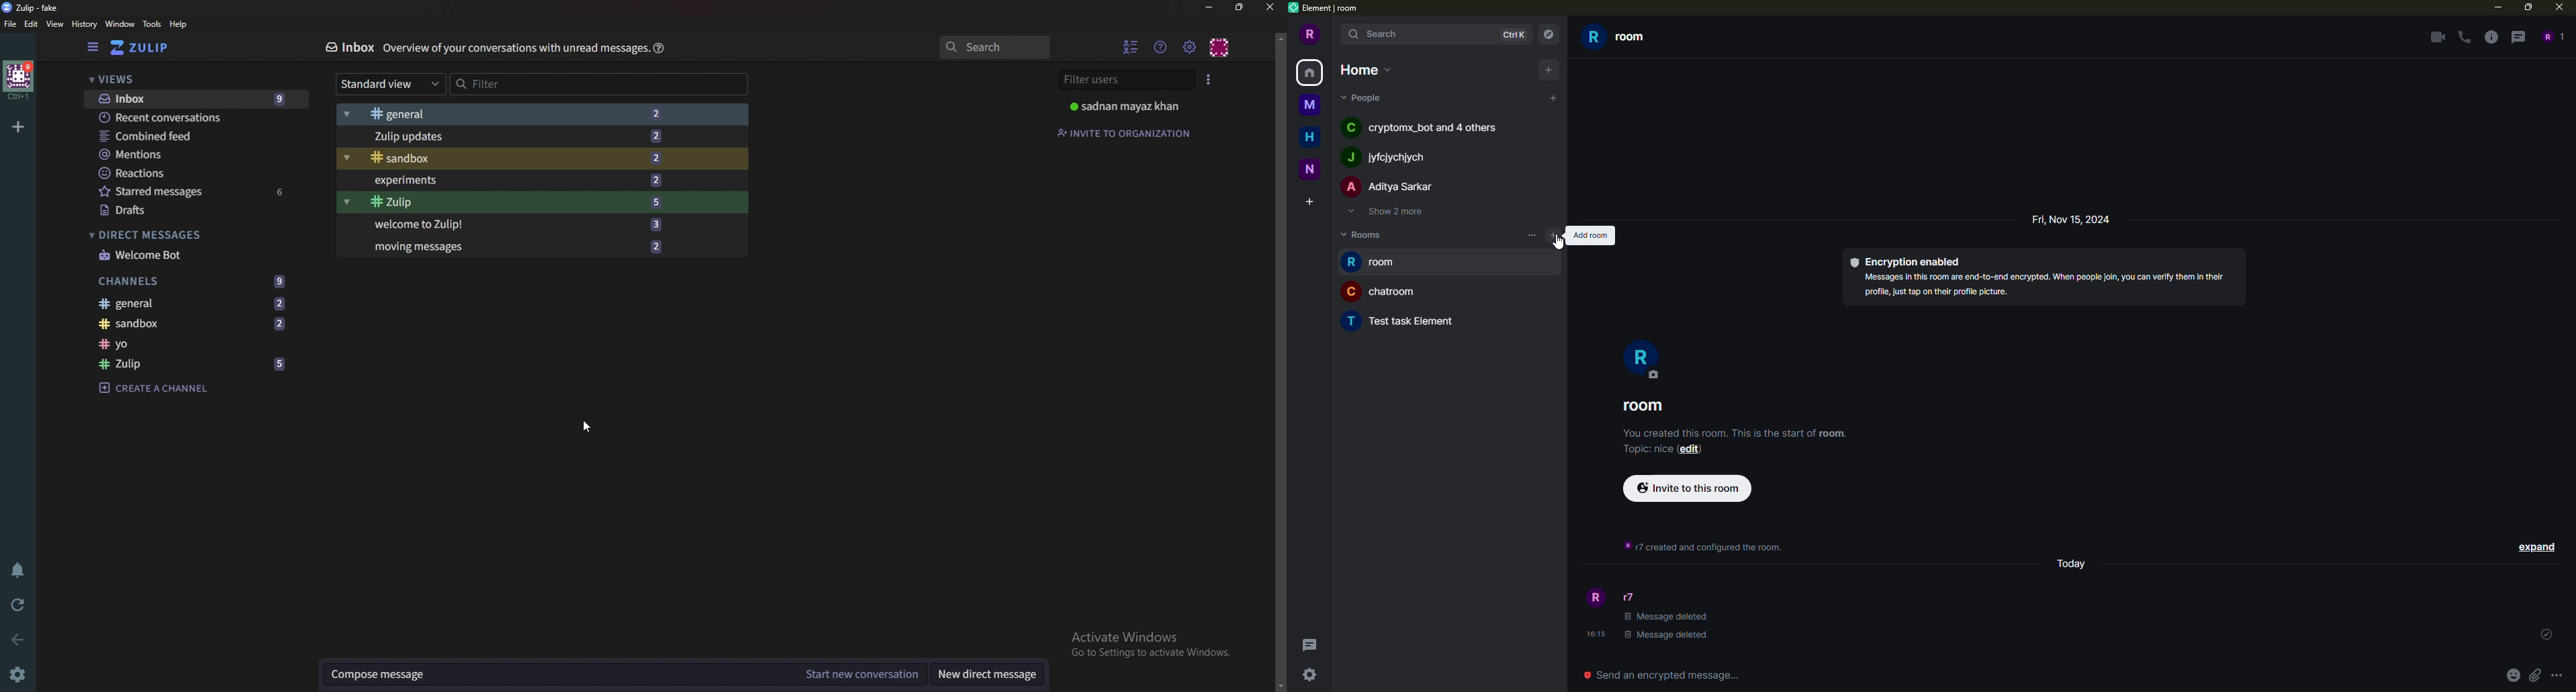 The width and height of the screenshot is (2576, 700). What do you see at coordinates (2067, 559) in the screenshot?
I see `day` at bounding box center [2067, 559].